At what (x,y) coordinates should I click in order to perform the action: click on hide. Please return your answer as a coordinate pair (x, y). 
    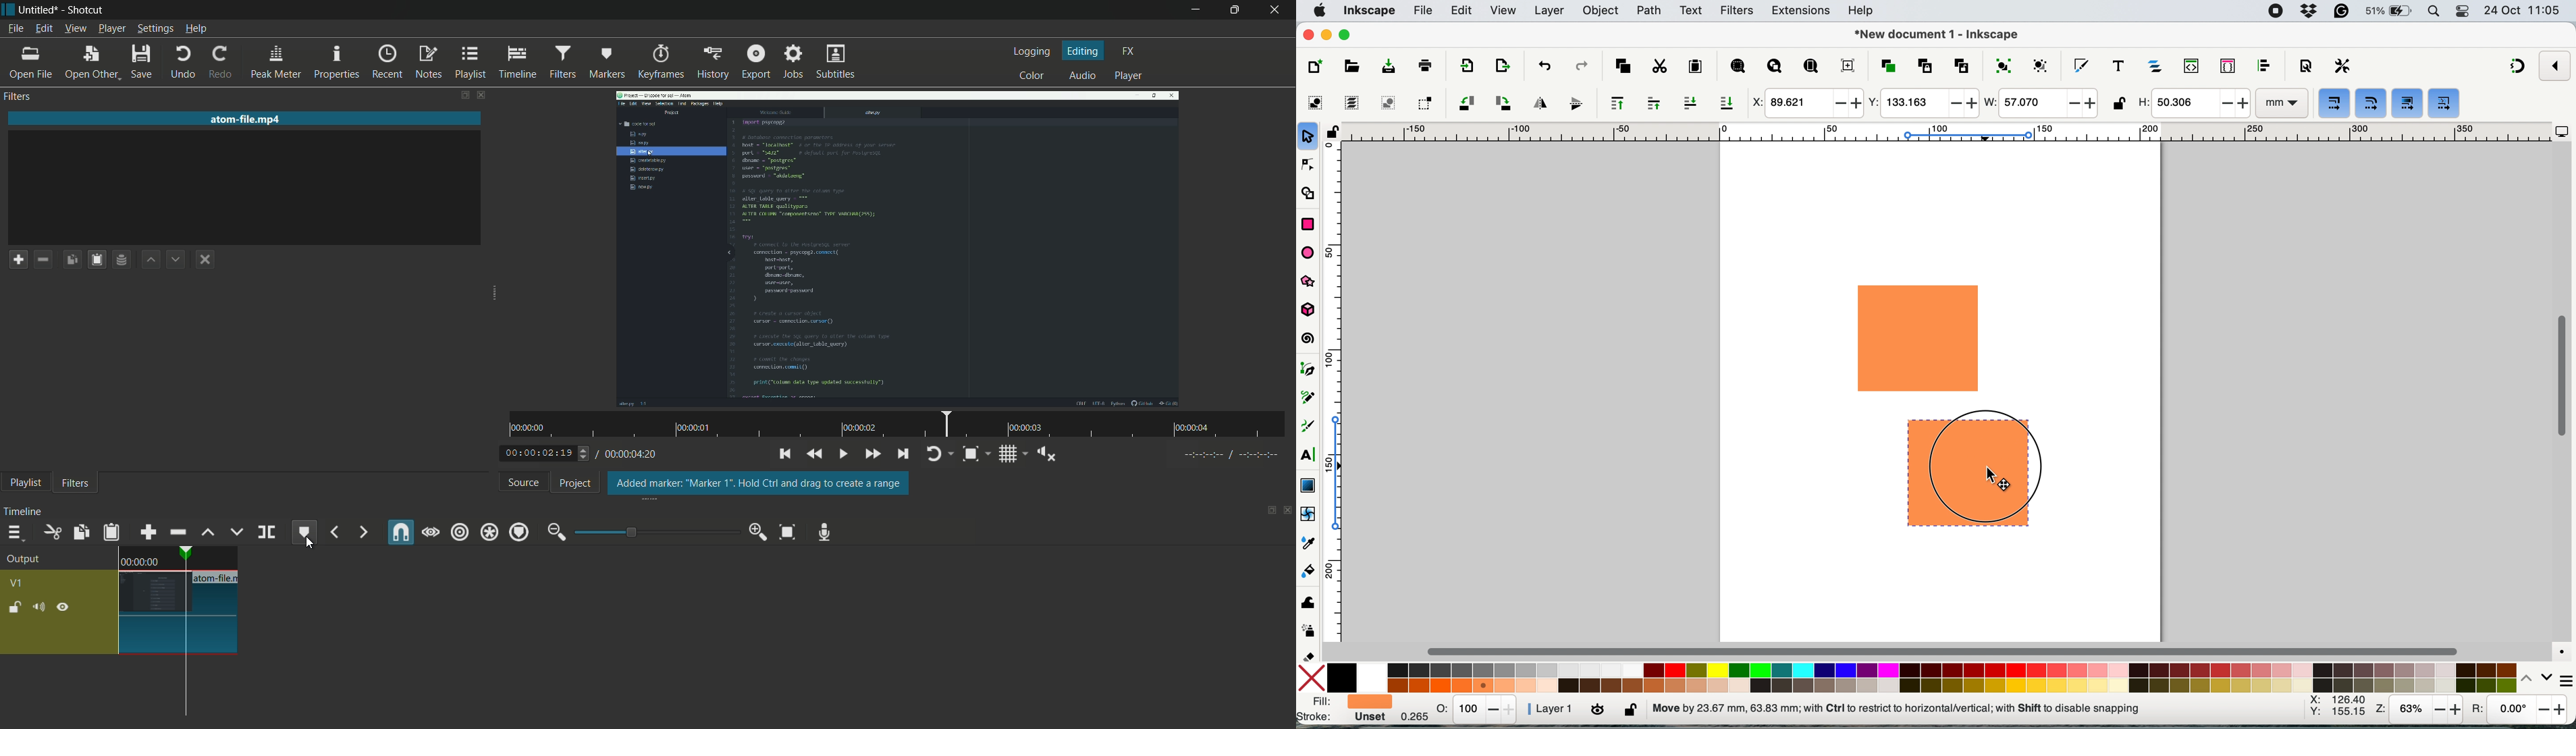
    Looking at the image, I should click on (64, 607).